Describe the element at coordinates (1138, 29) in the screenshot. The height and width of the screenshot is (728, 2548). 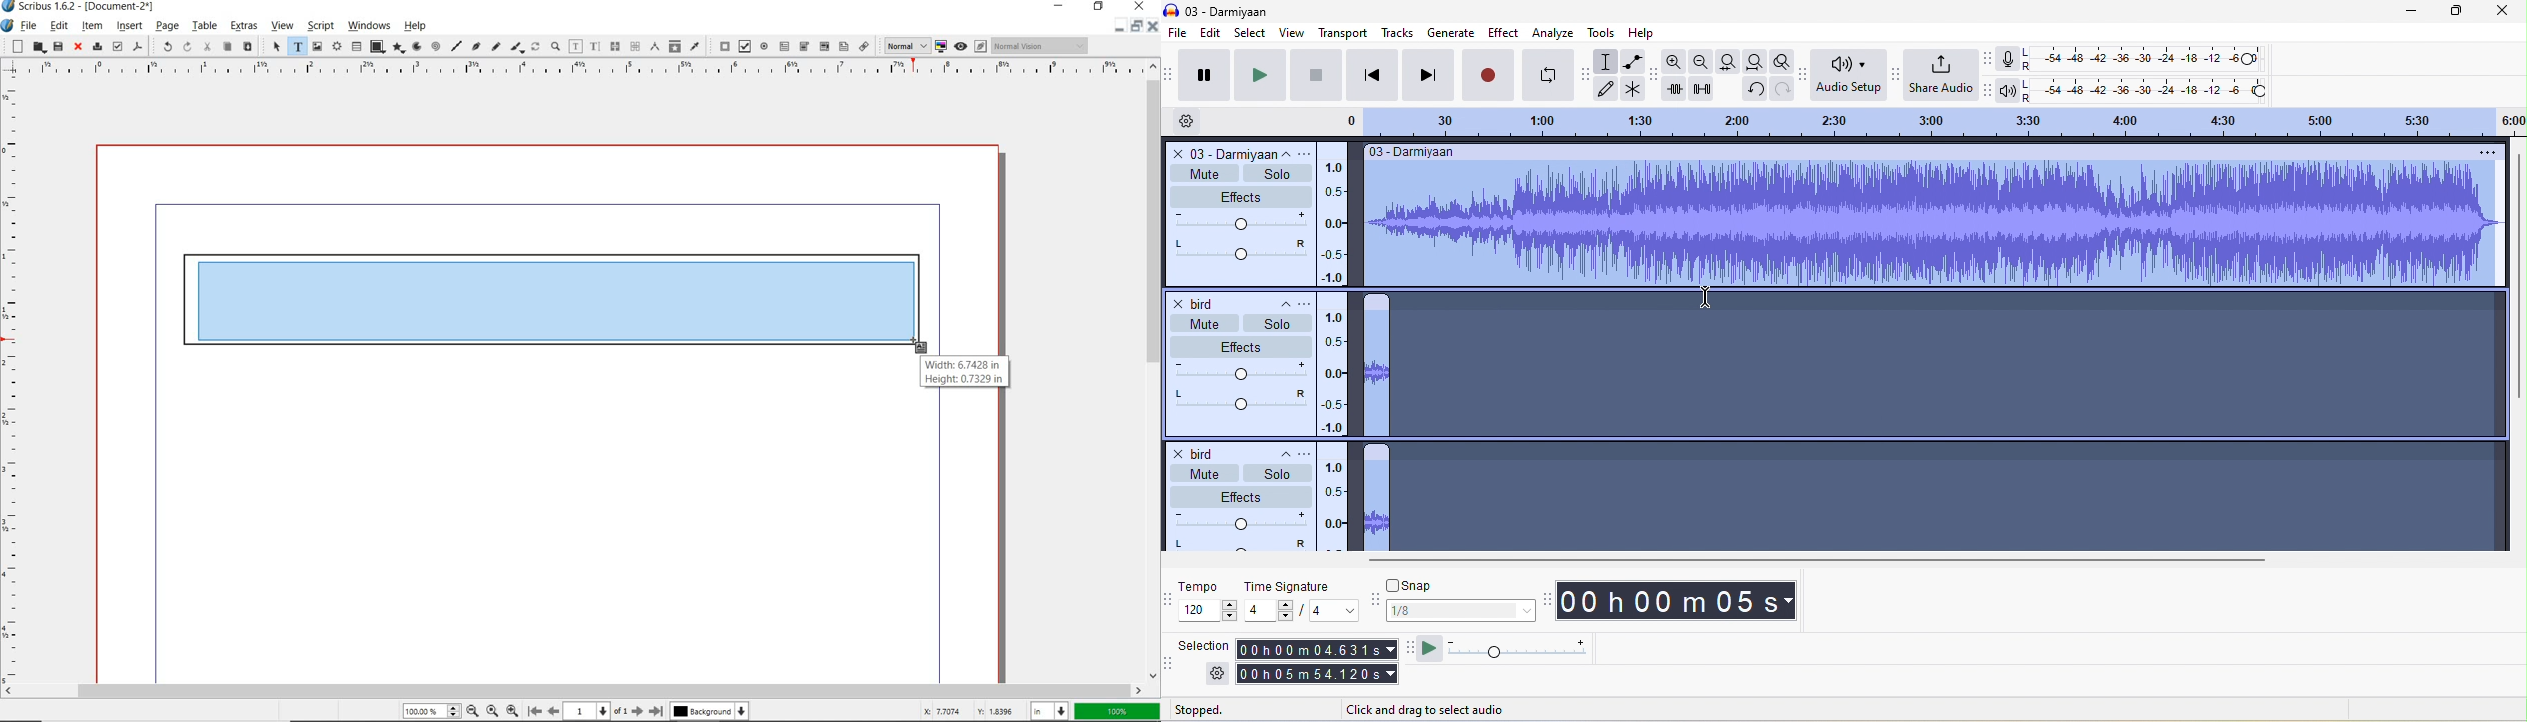
I see `restore` at that location.